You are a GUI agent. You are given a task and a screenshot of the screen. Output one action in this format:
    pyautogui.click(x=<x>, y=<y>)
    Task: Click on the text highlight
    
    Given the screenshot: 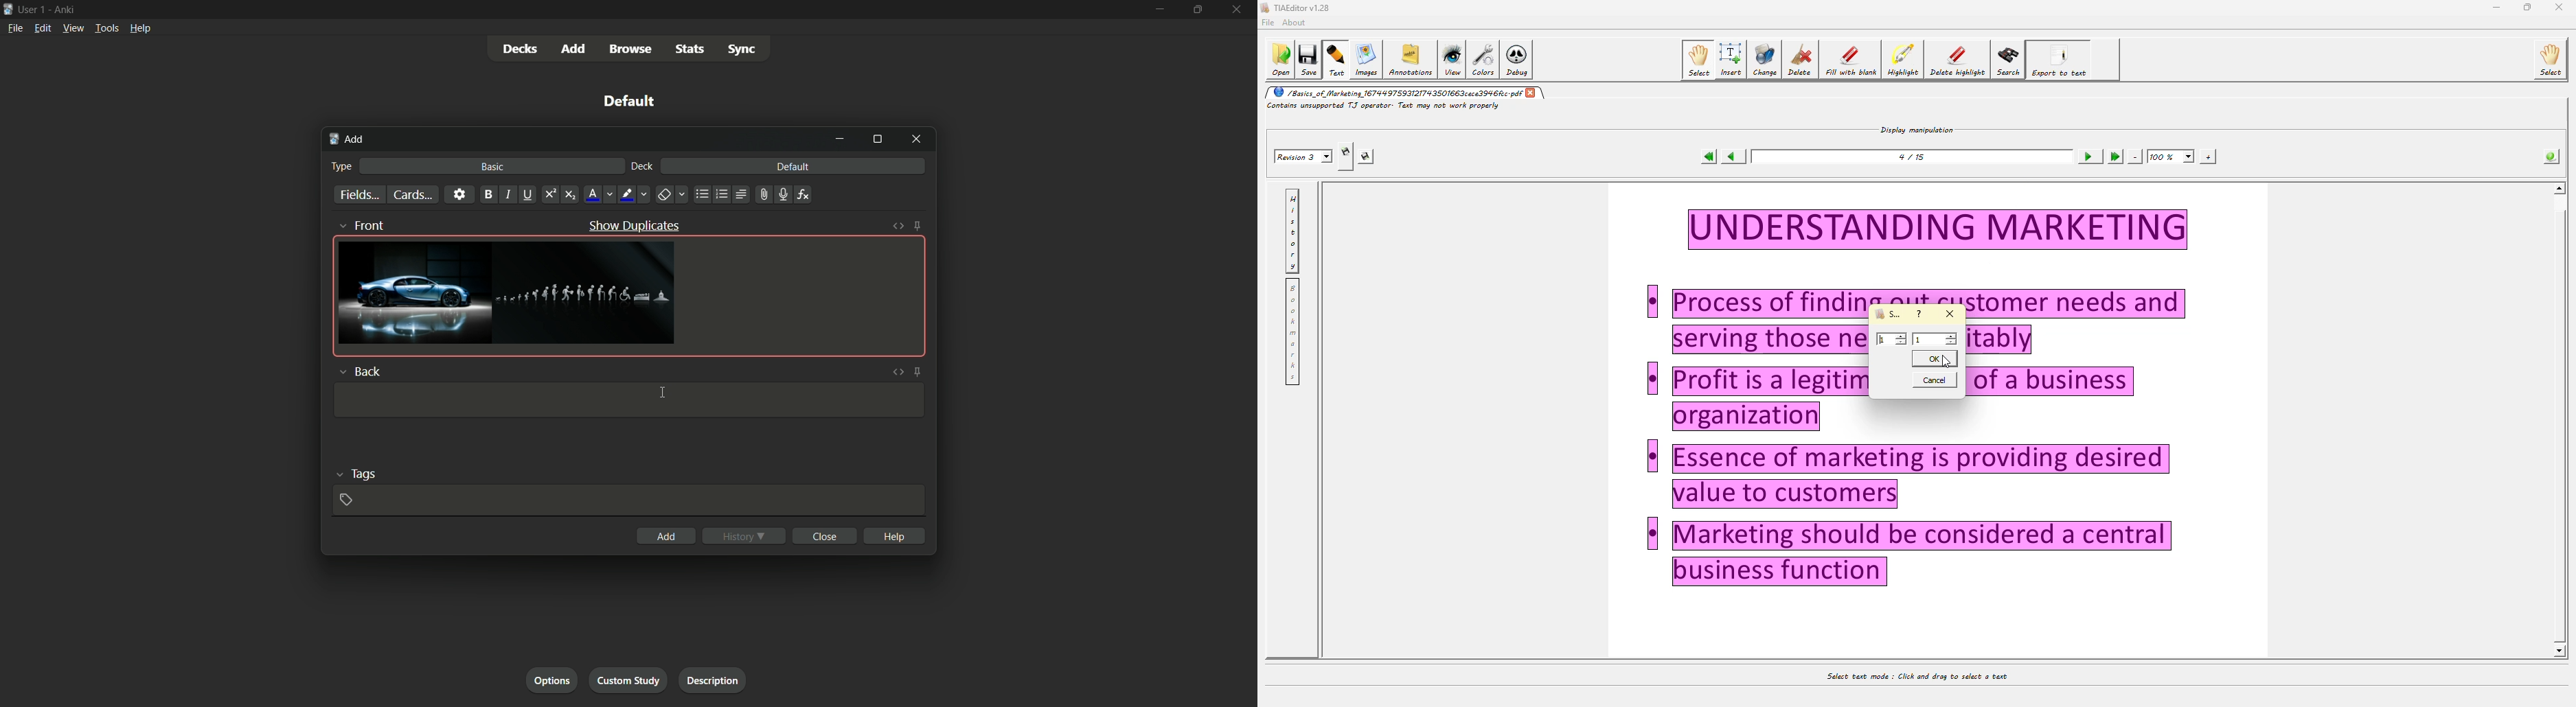 What is the action you would take?
    pyautogui.click(x=633, y=194)
    